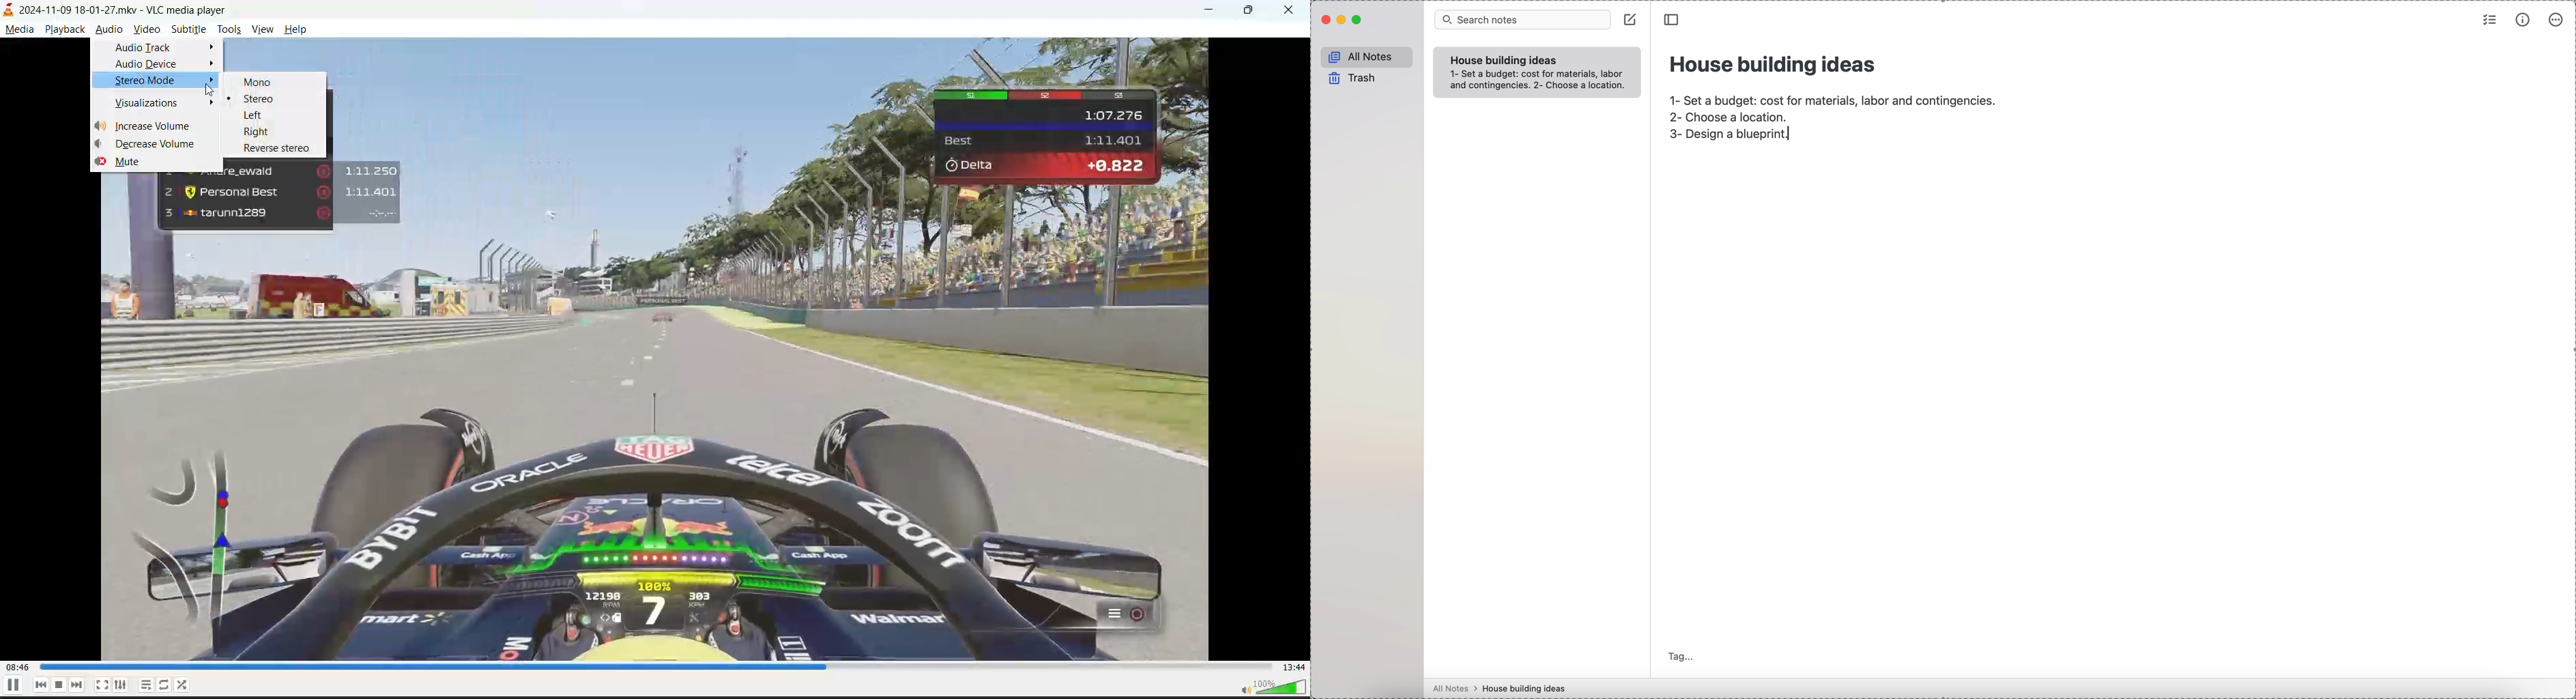  Describe the element at coordinates (228, 31) in the screenshot. I see `tools` at that location.